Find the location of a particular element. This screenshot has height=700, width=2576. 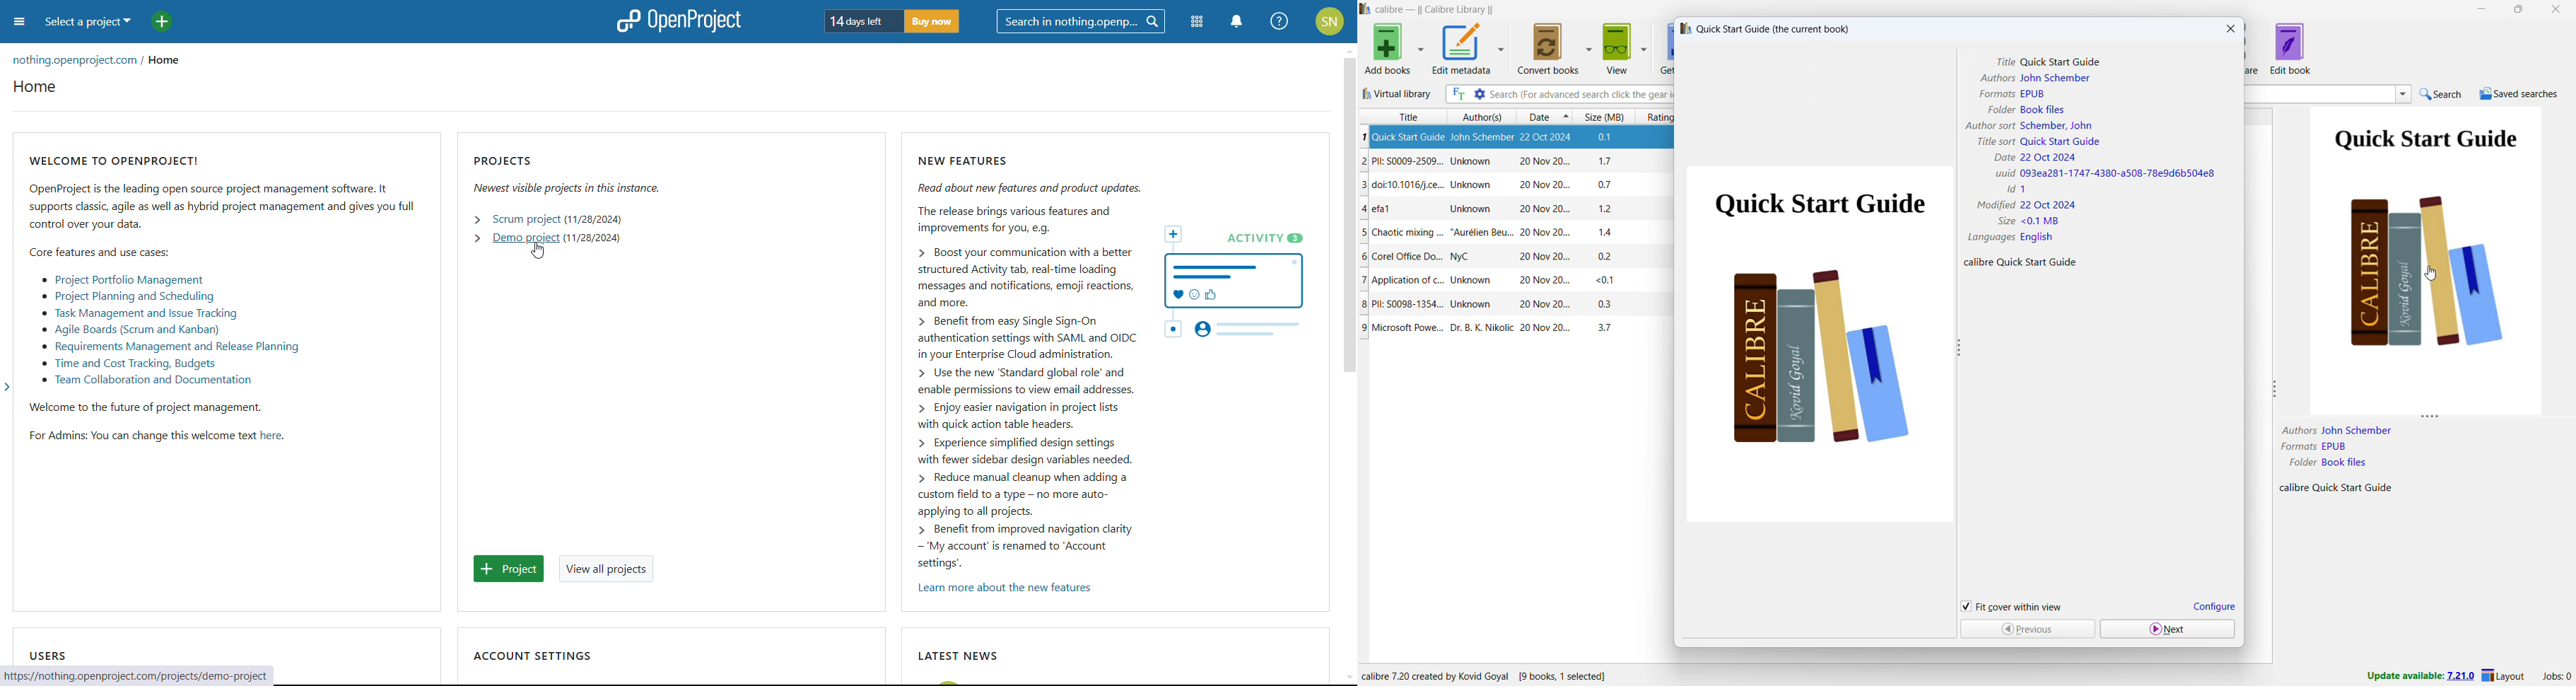

title is located at coordinates (1400, 116).